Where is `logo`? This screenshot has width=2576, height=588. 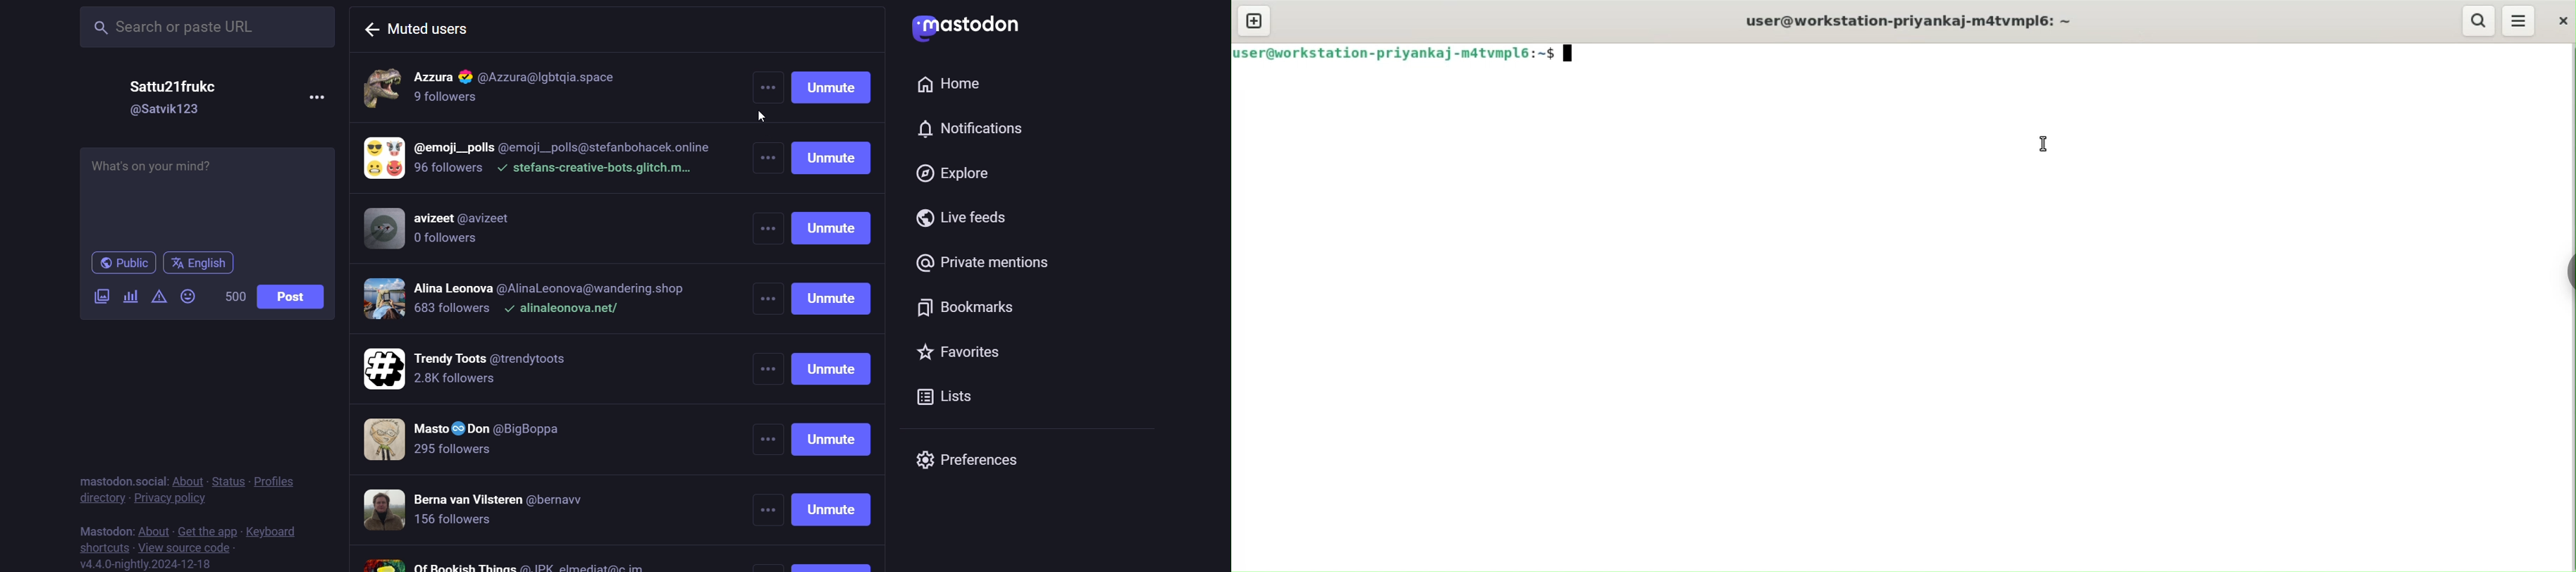 logo is located at coordinates (965, 27).